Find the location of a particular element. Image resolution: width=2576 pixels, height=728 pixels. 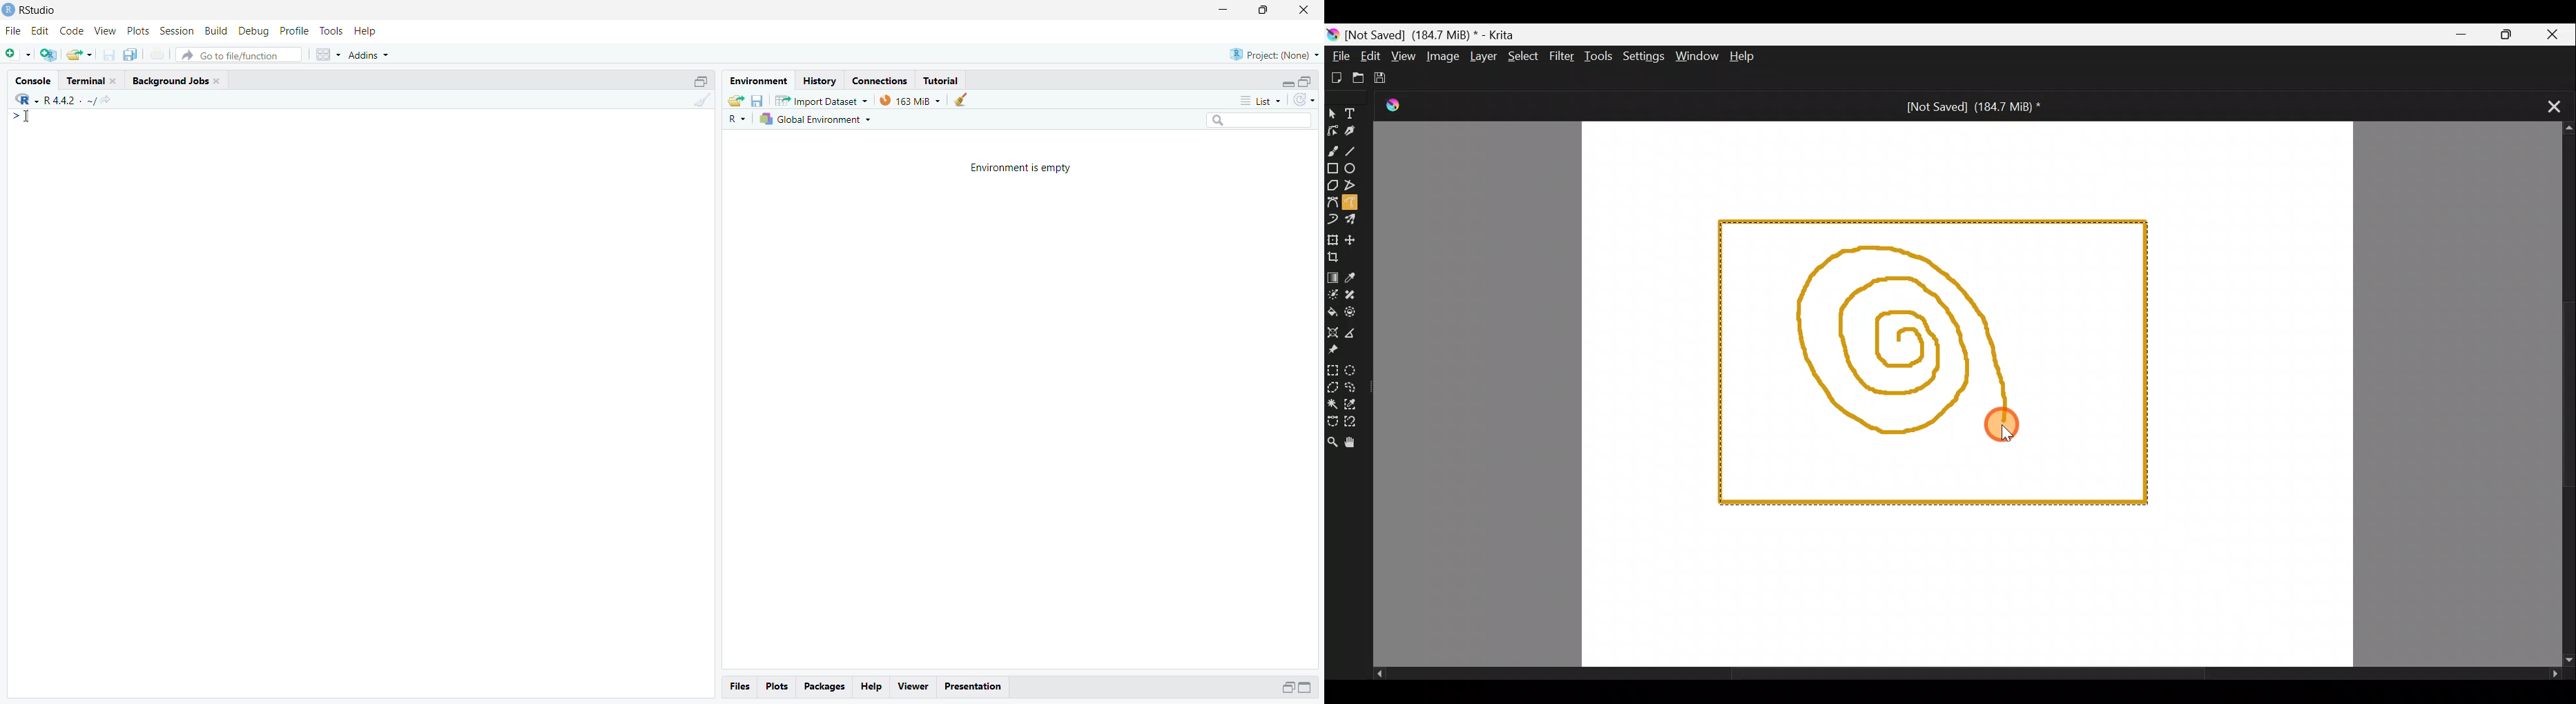

Filter is located at coordinates (1562, 57).